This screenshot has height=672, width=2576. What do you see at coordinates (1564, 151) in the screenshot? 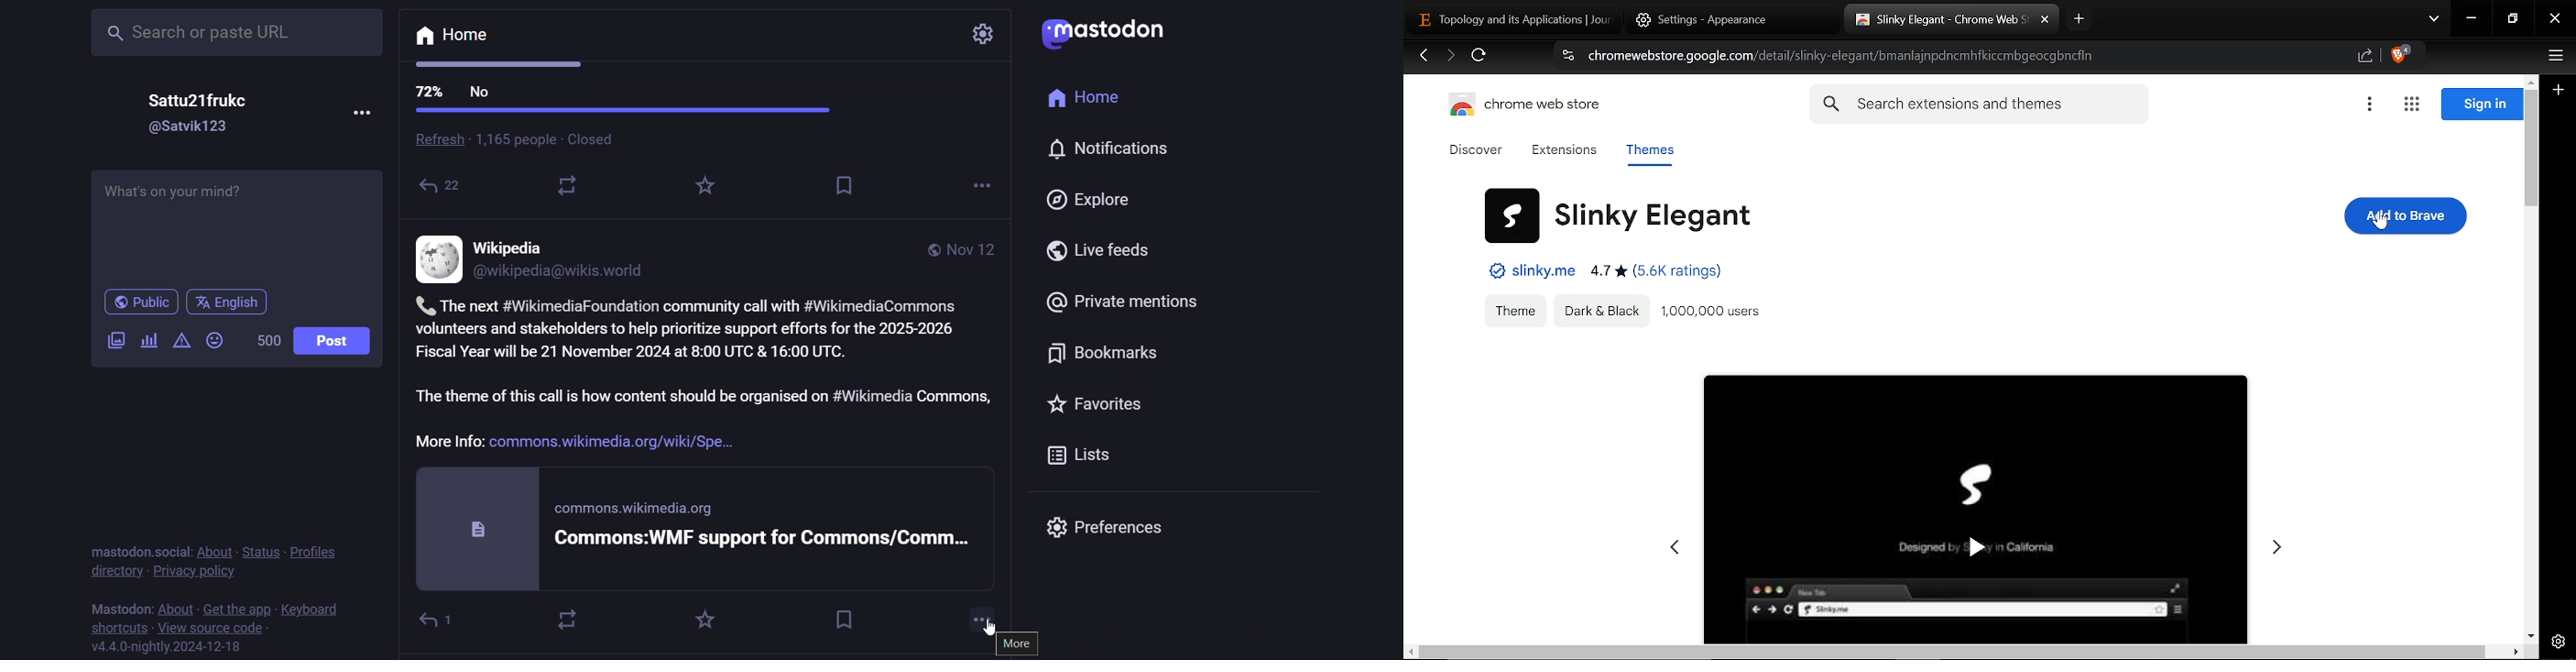
I see `Extensions` at bounding box center [1564, 151].